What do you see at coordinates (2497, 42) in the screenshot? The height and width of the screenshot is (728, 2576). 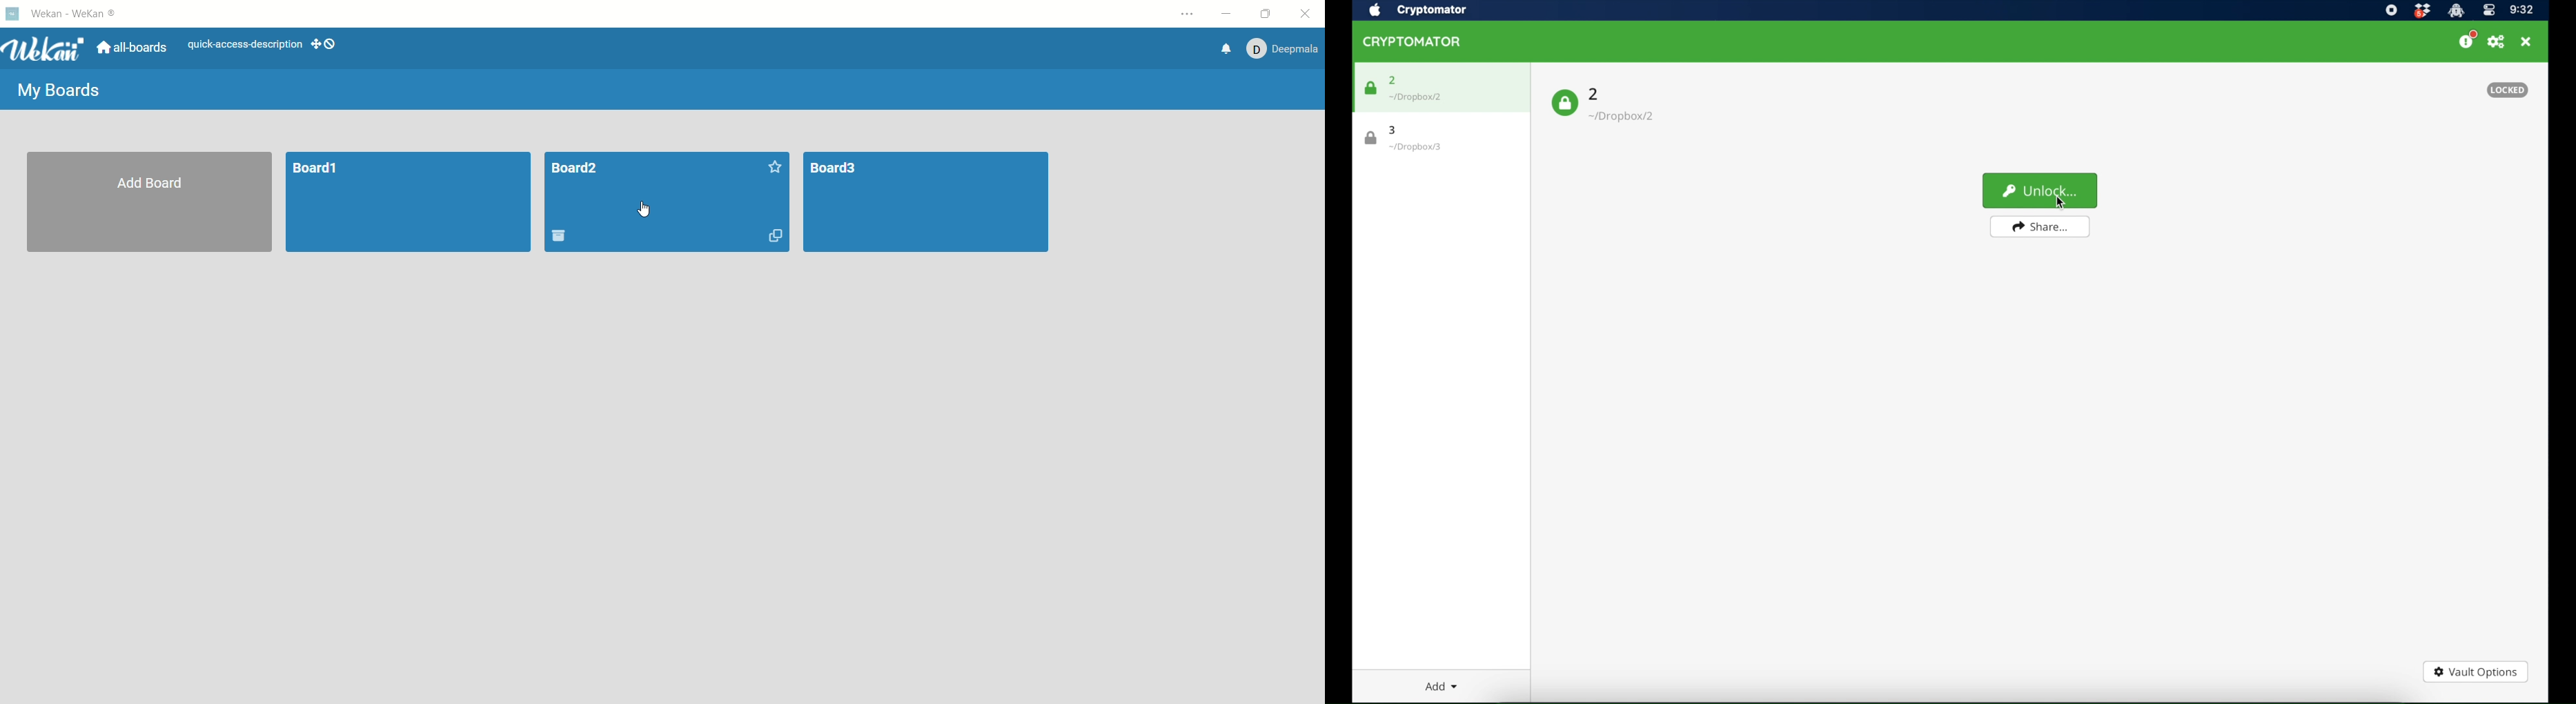 I see `preferences` at bounding box center [2497, 42].